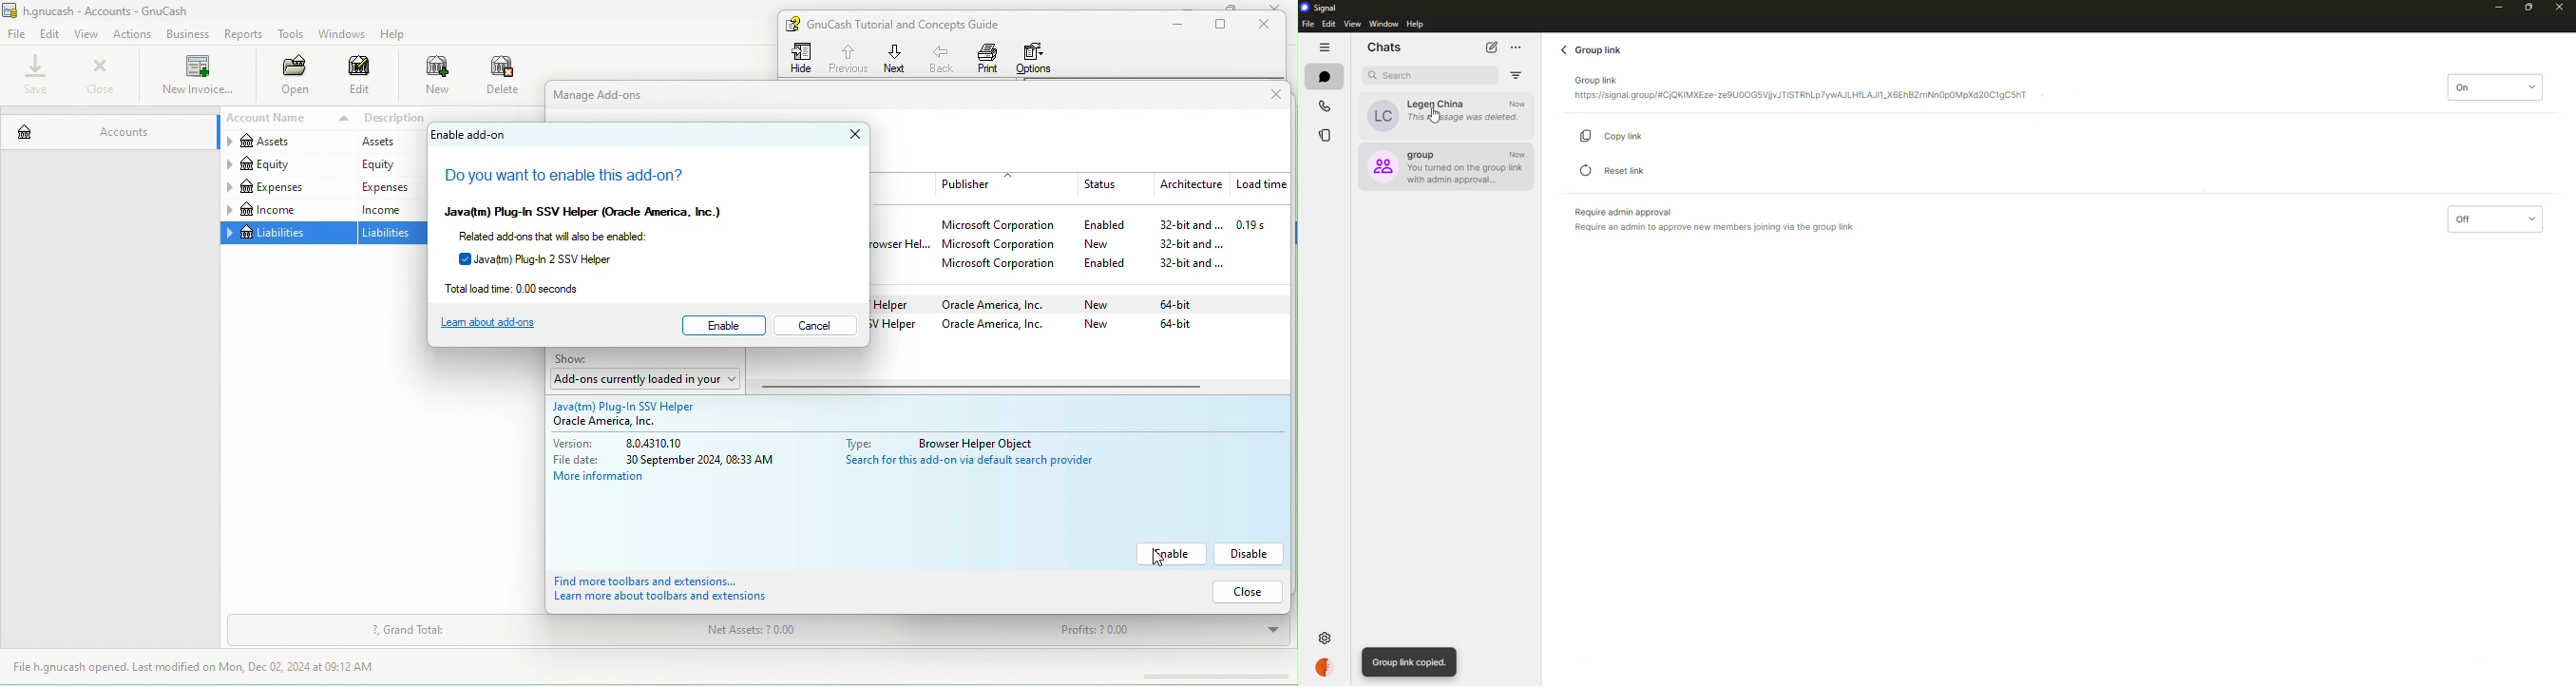  I want to click on enable, so click(726, 325).